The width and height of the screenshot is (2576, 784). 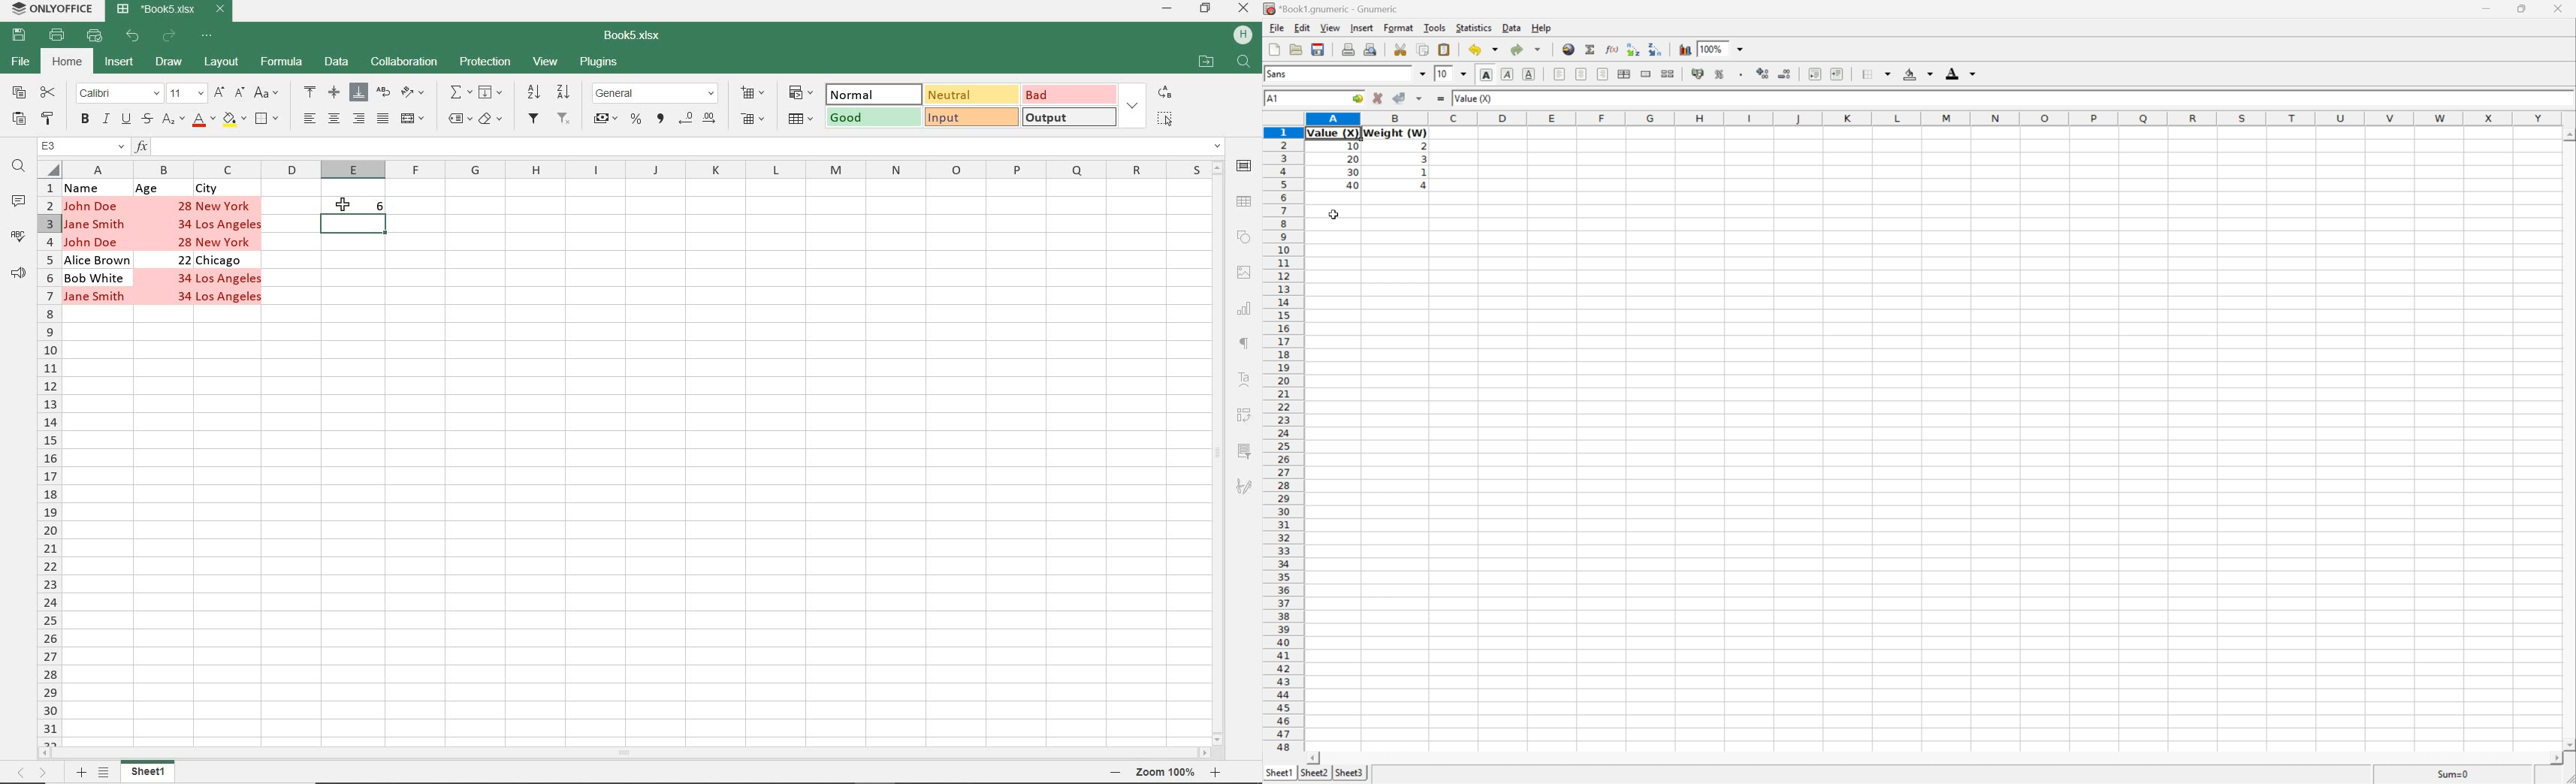 I want to click on COPY STYLE, so click(x=48, y=119).